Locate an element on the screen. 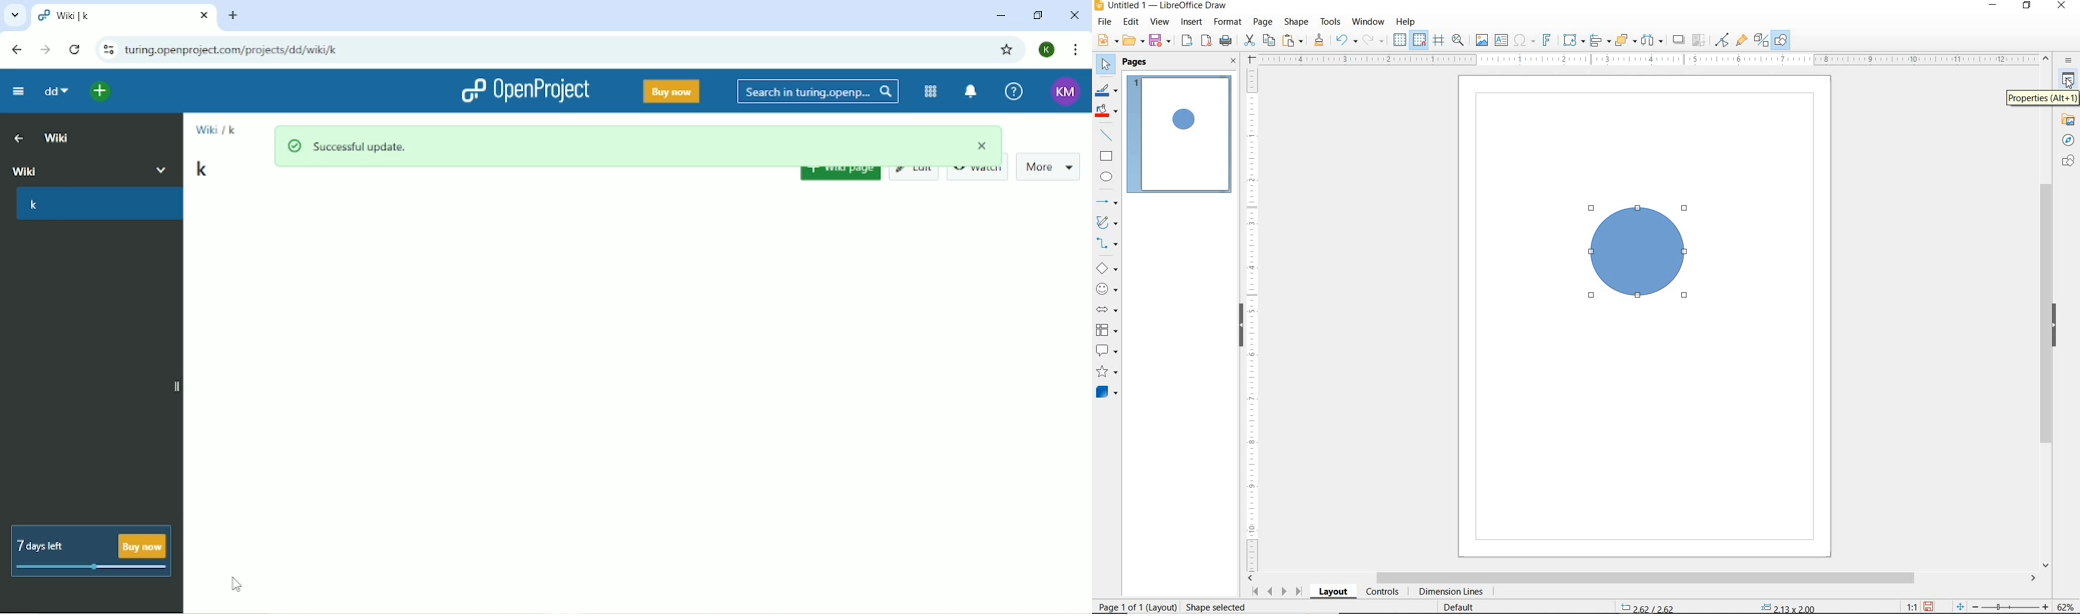 The width and height of the screenshot is (2100, 616). Reload this page is located at coordinates (74, 50).